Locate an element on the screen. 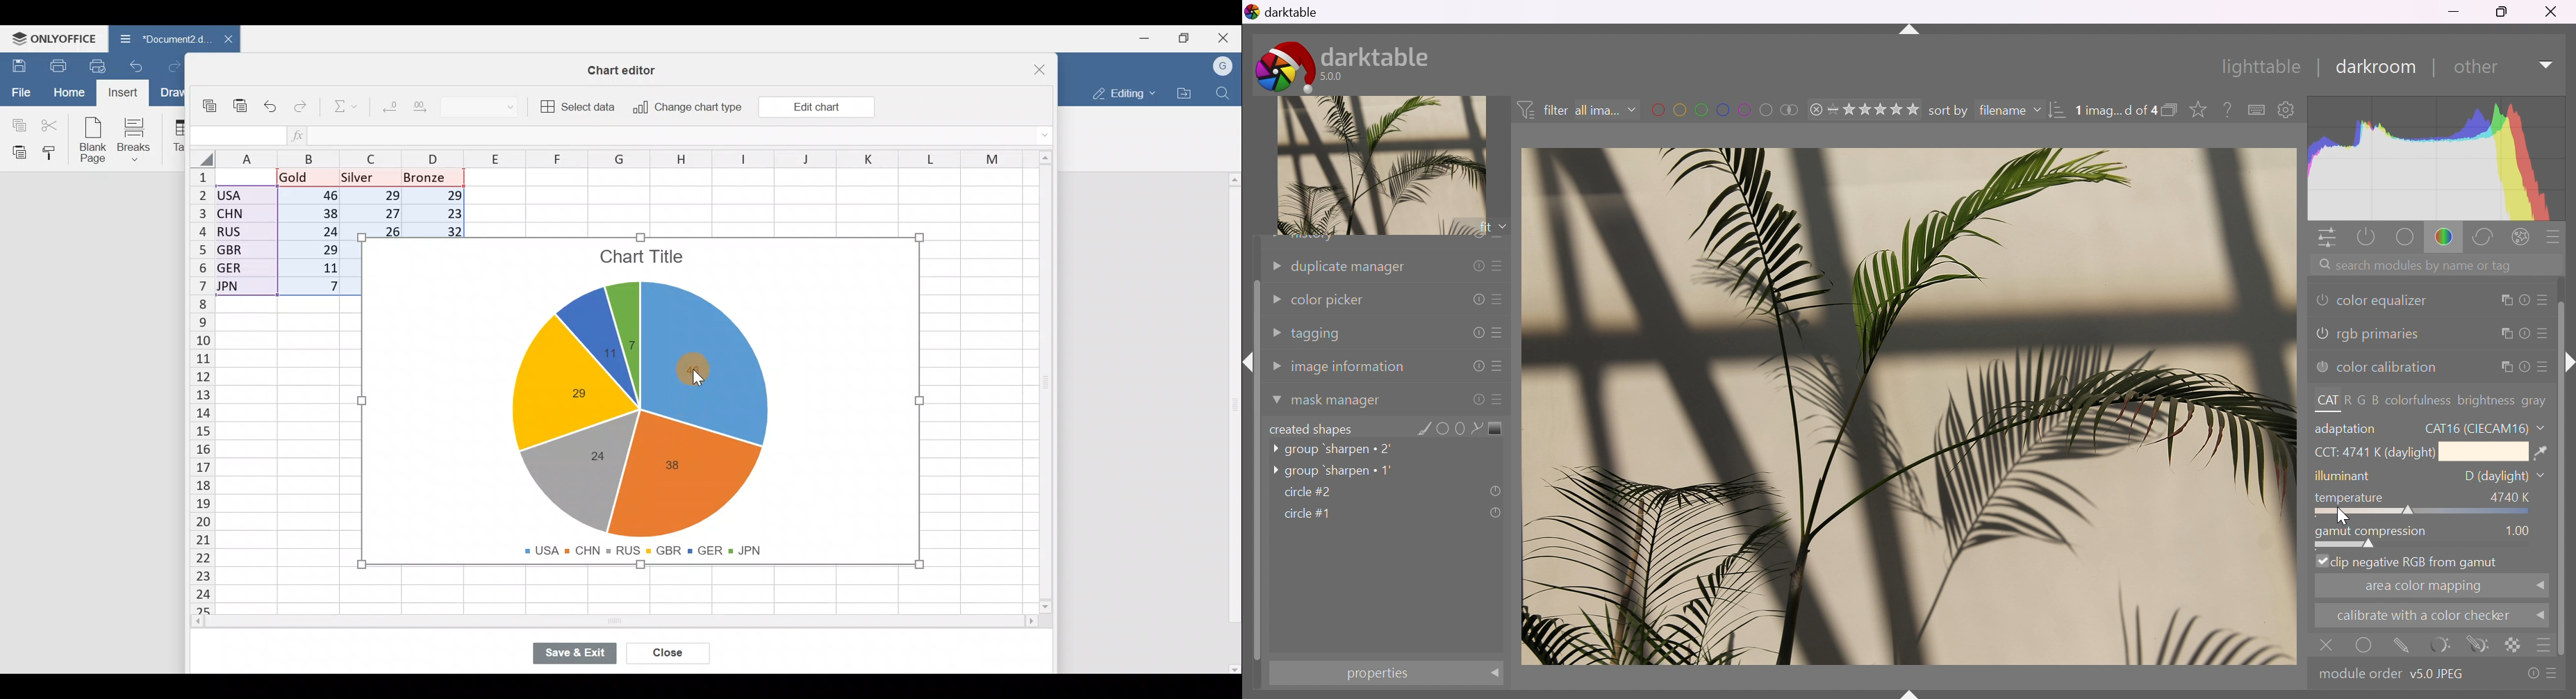  background is located at coordinates (2512, 647).